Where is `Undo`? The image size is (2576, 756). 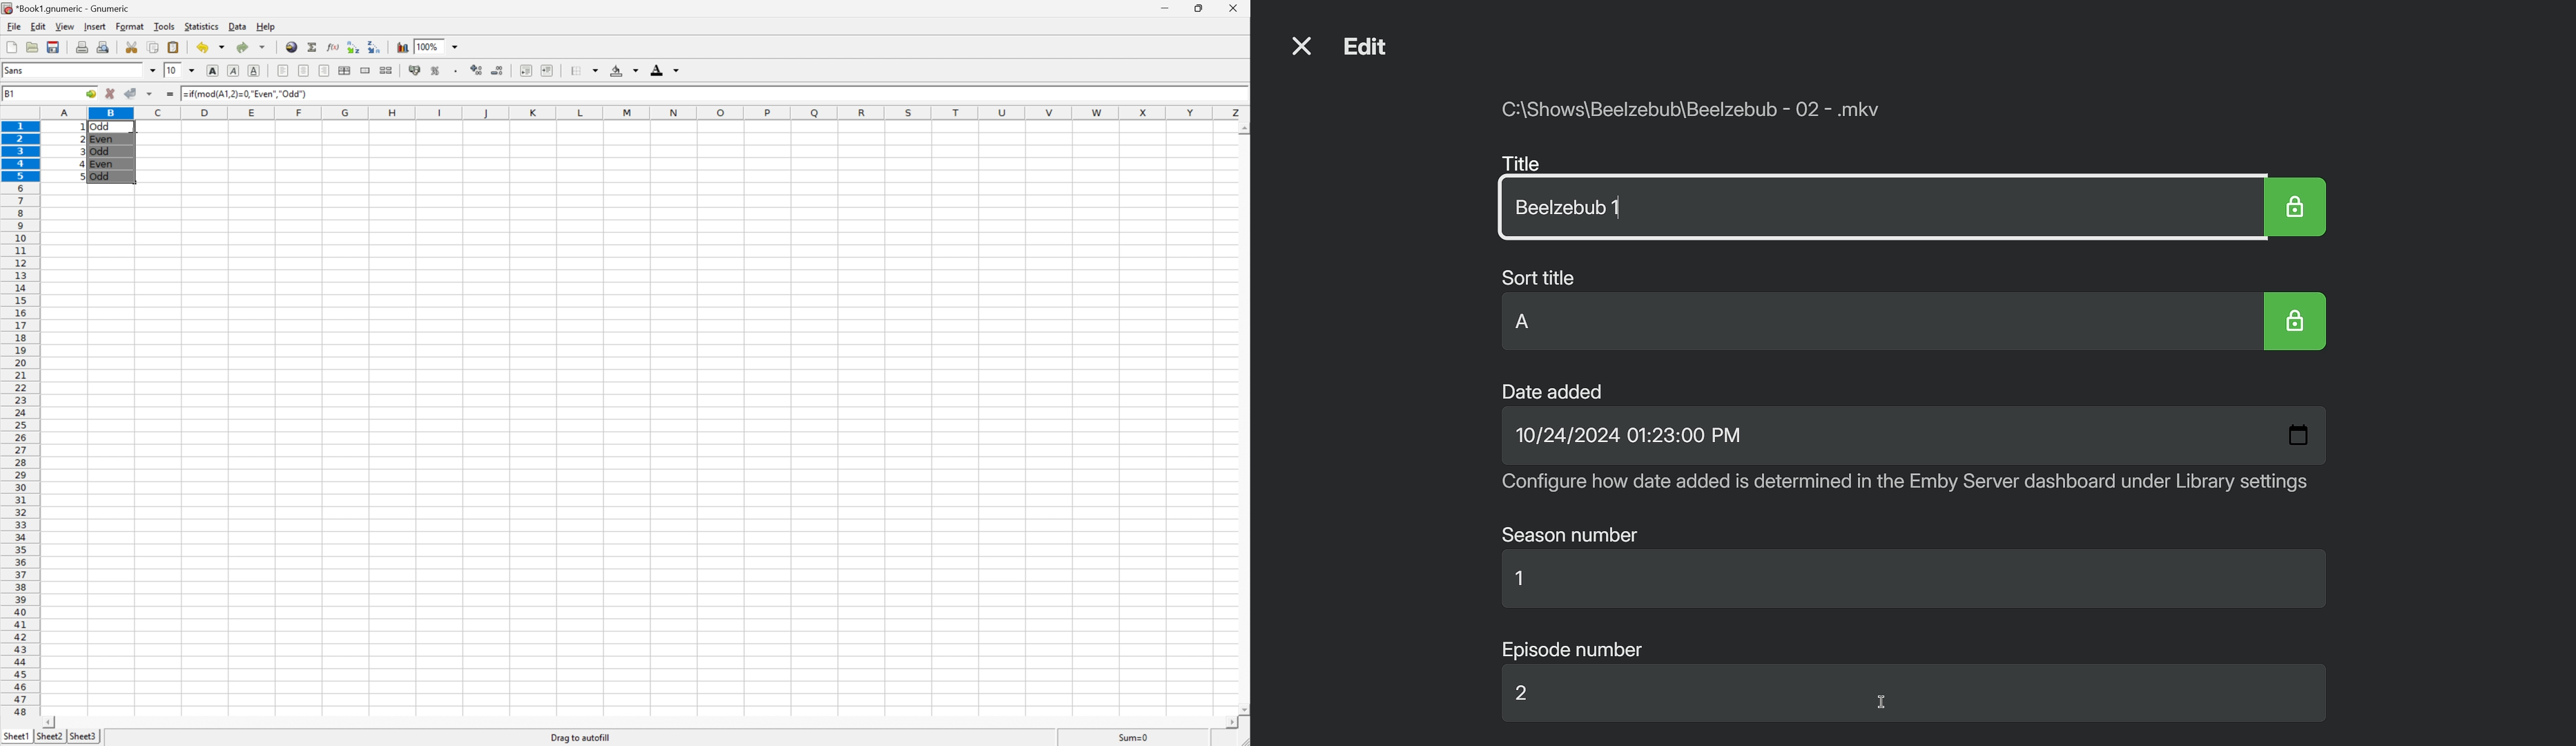
Undo is located at coordinates (212, 47).